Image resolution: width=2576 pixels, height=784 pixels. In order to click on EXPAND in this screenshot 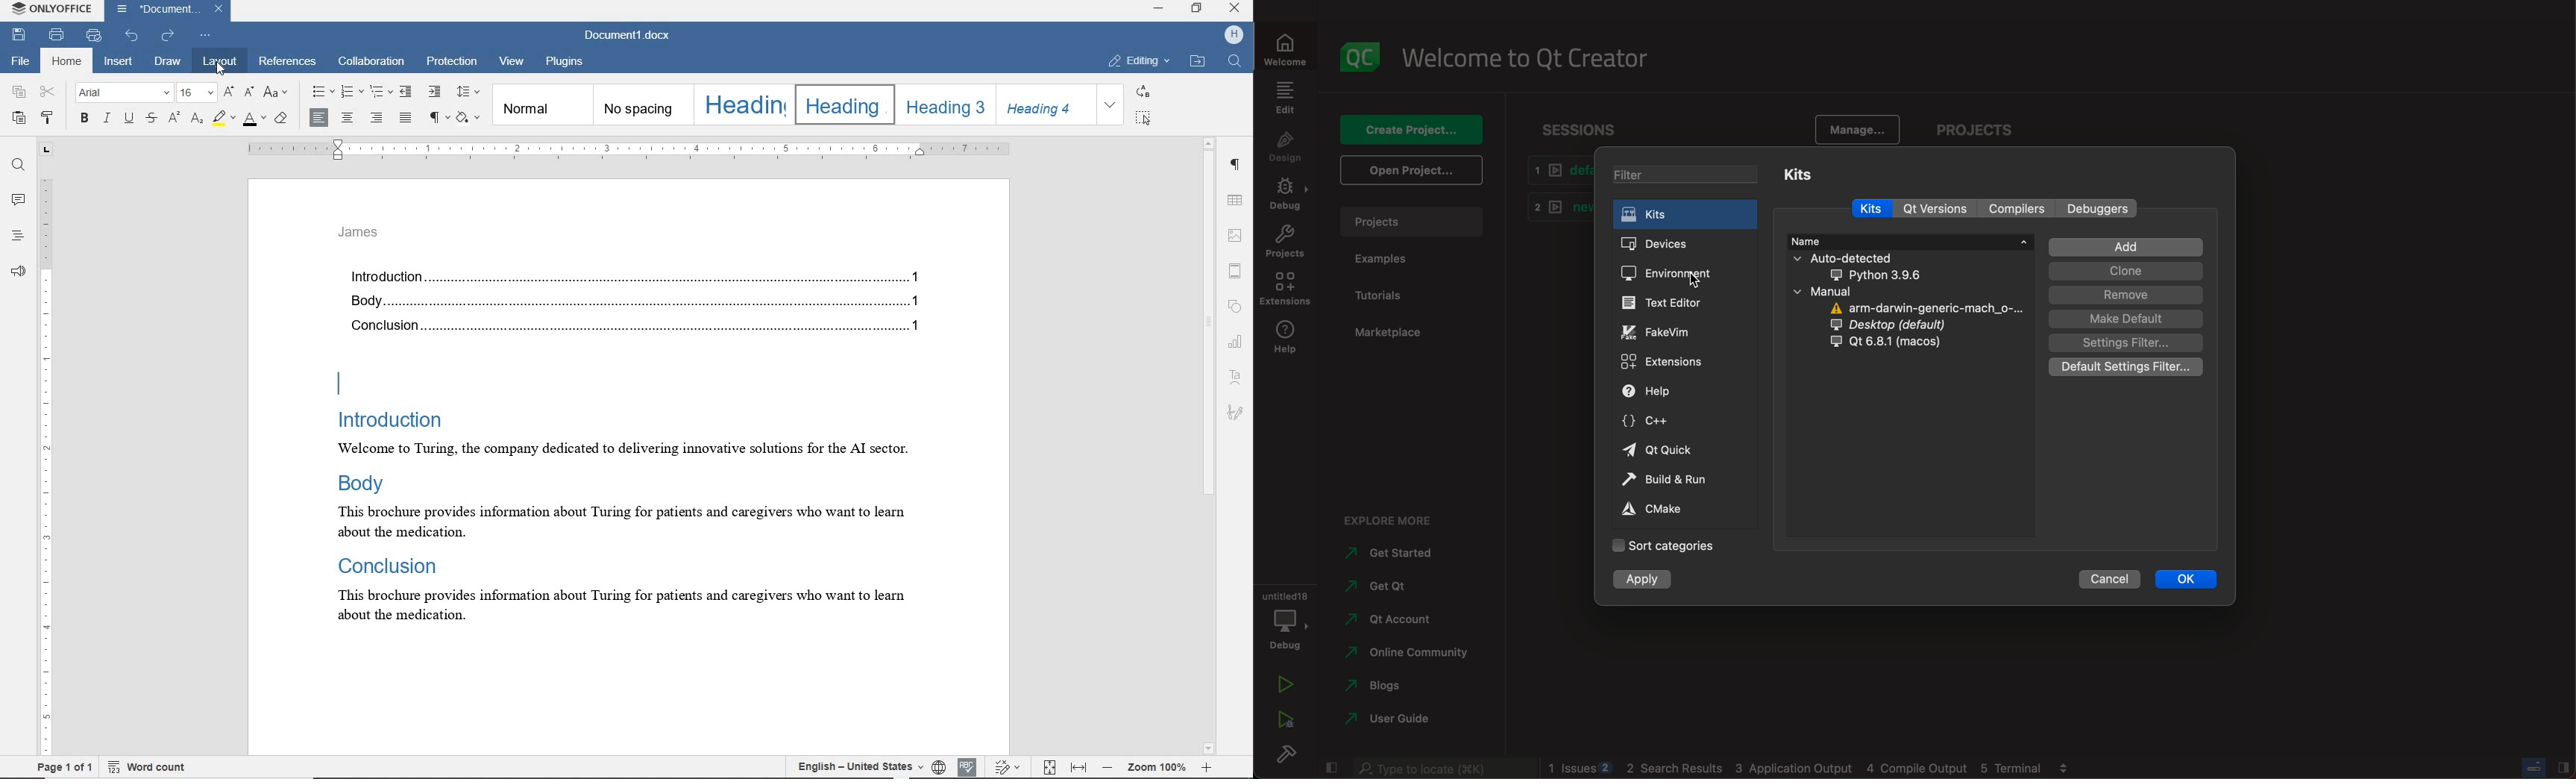, I will do `click(1109, 104)`.